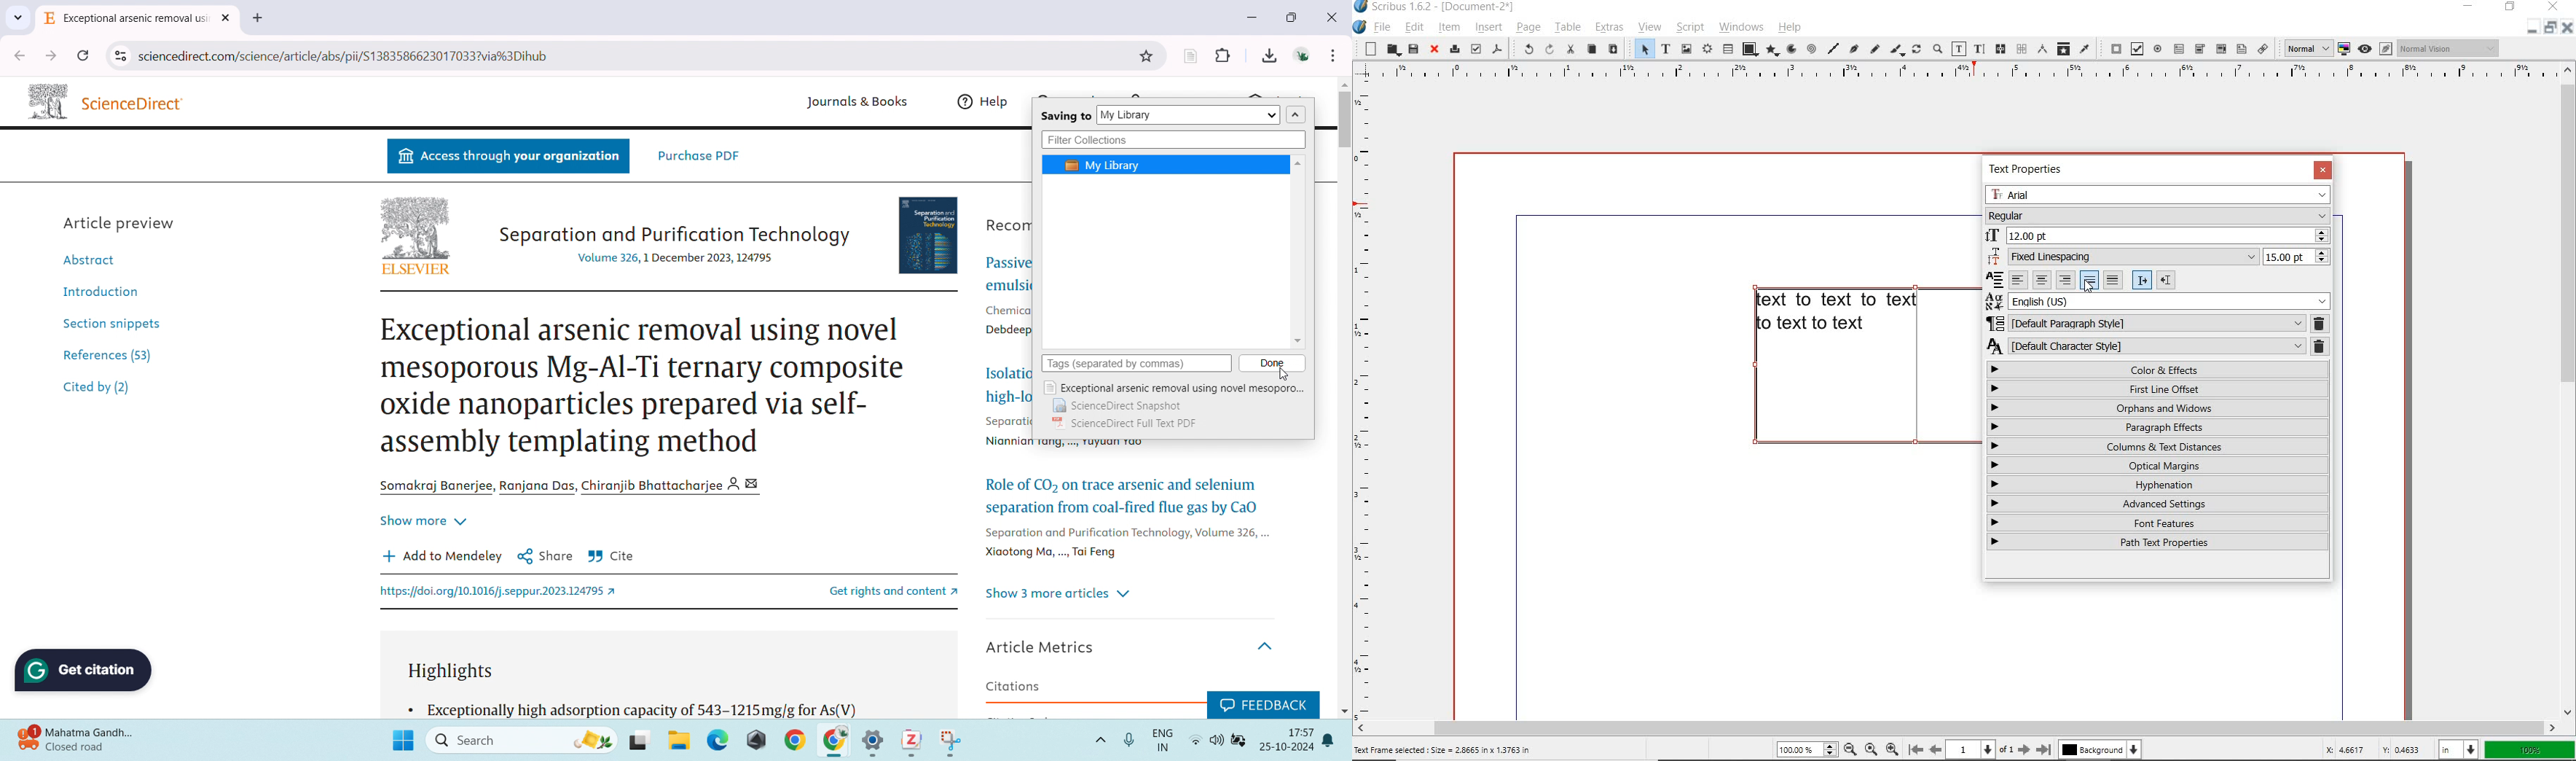 The width and height of the screenshot is (2576, 784). Describe the element at coordinates (1368, 49) in the screenshot. I see `new` at that location.